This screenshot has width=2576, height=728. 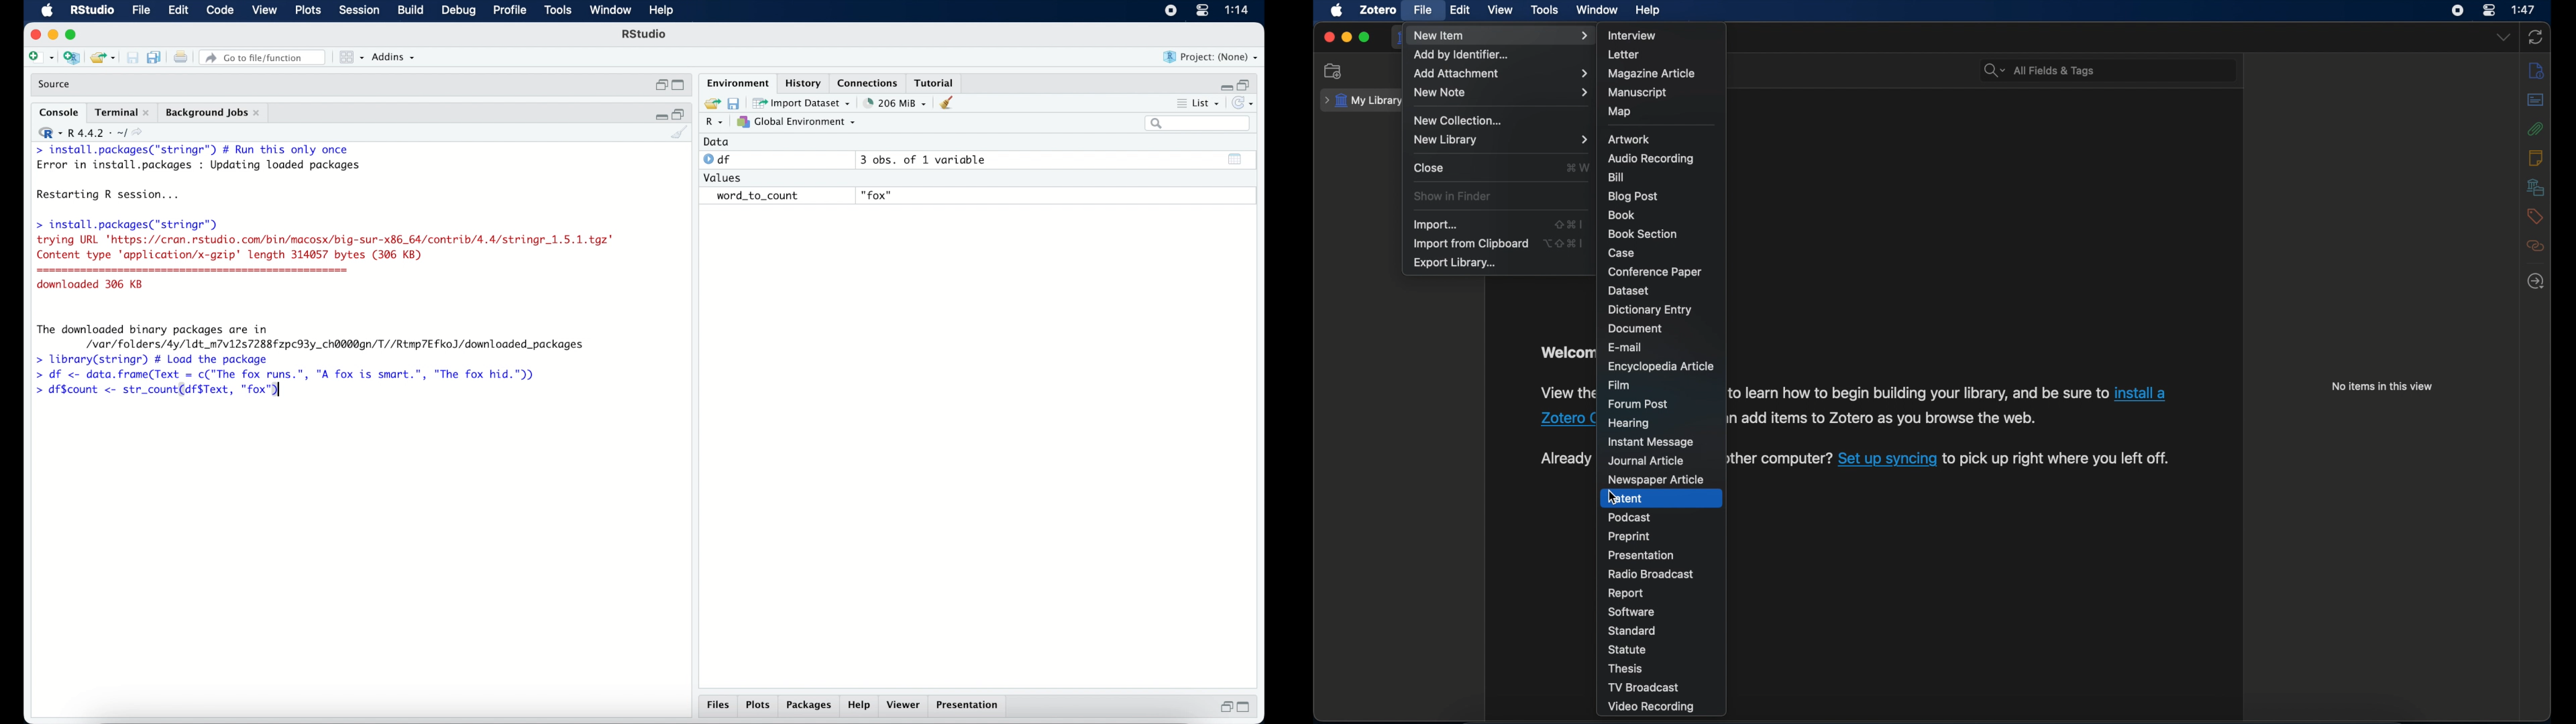 I want to click on addins, so click(x=394, y=57).